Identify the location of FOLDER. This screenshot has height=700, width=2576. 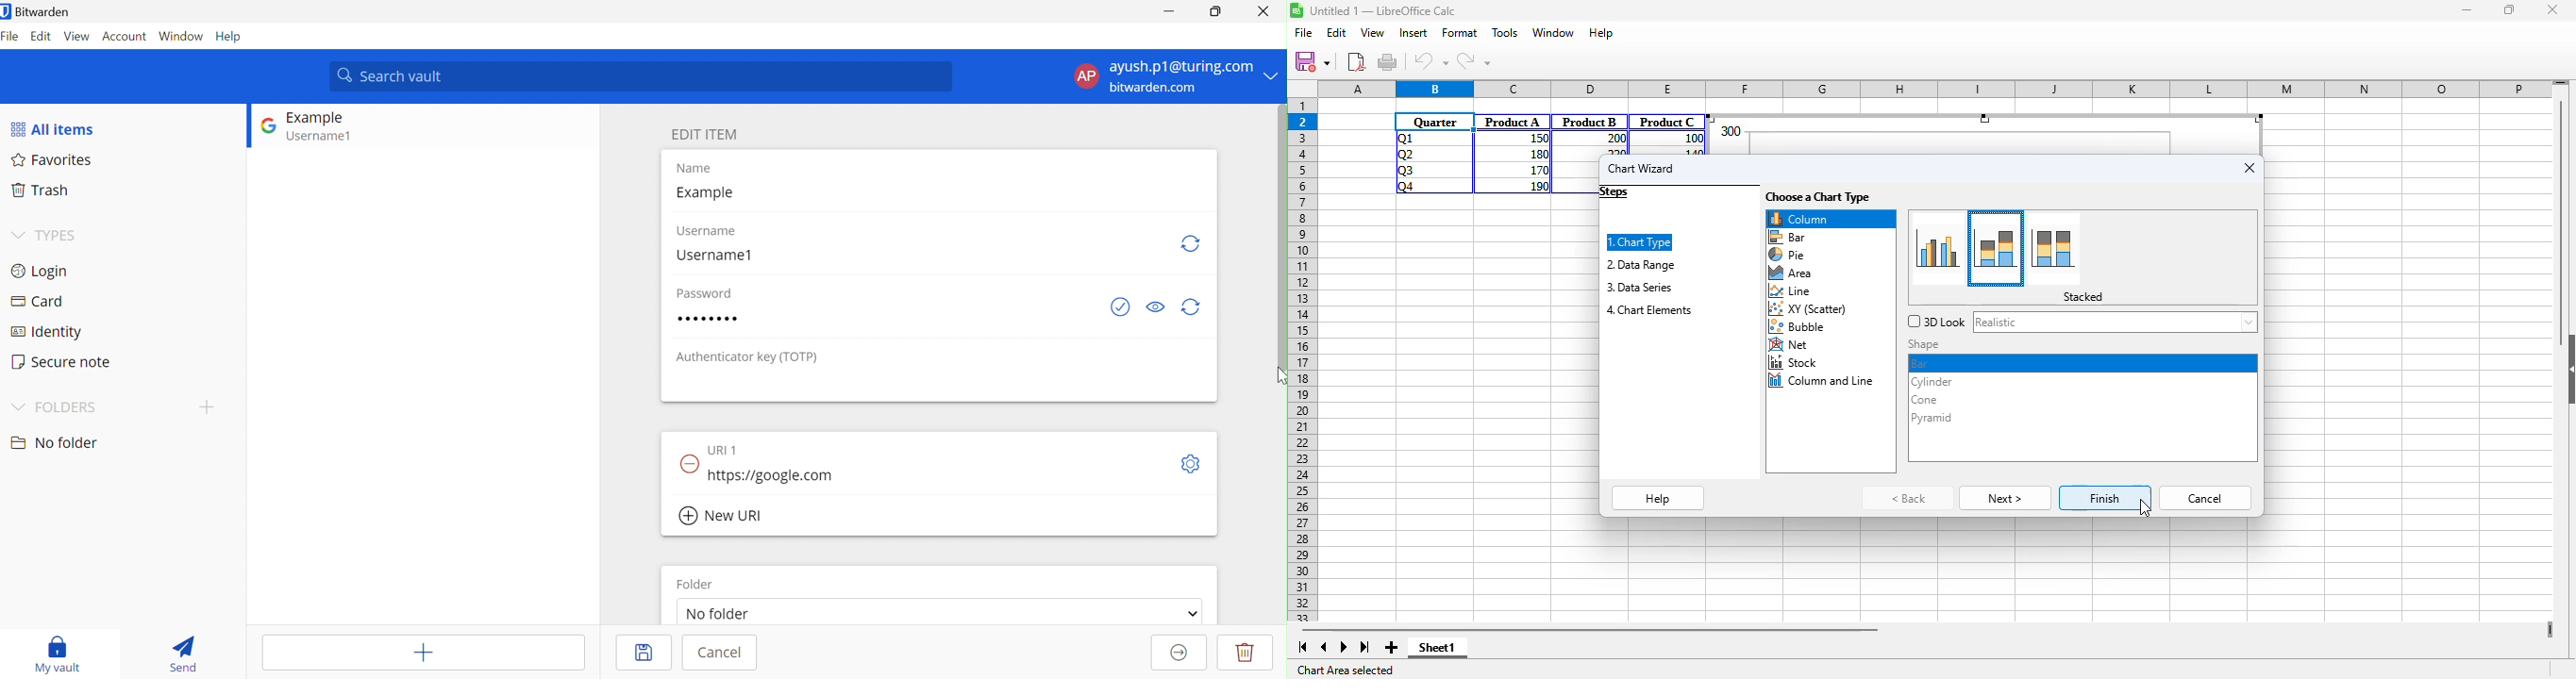
(67, 406).